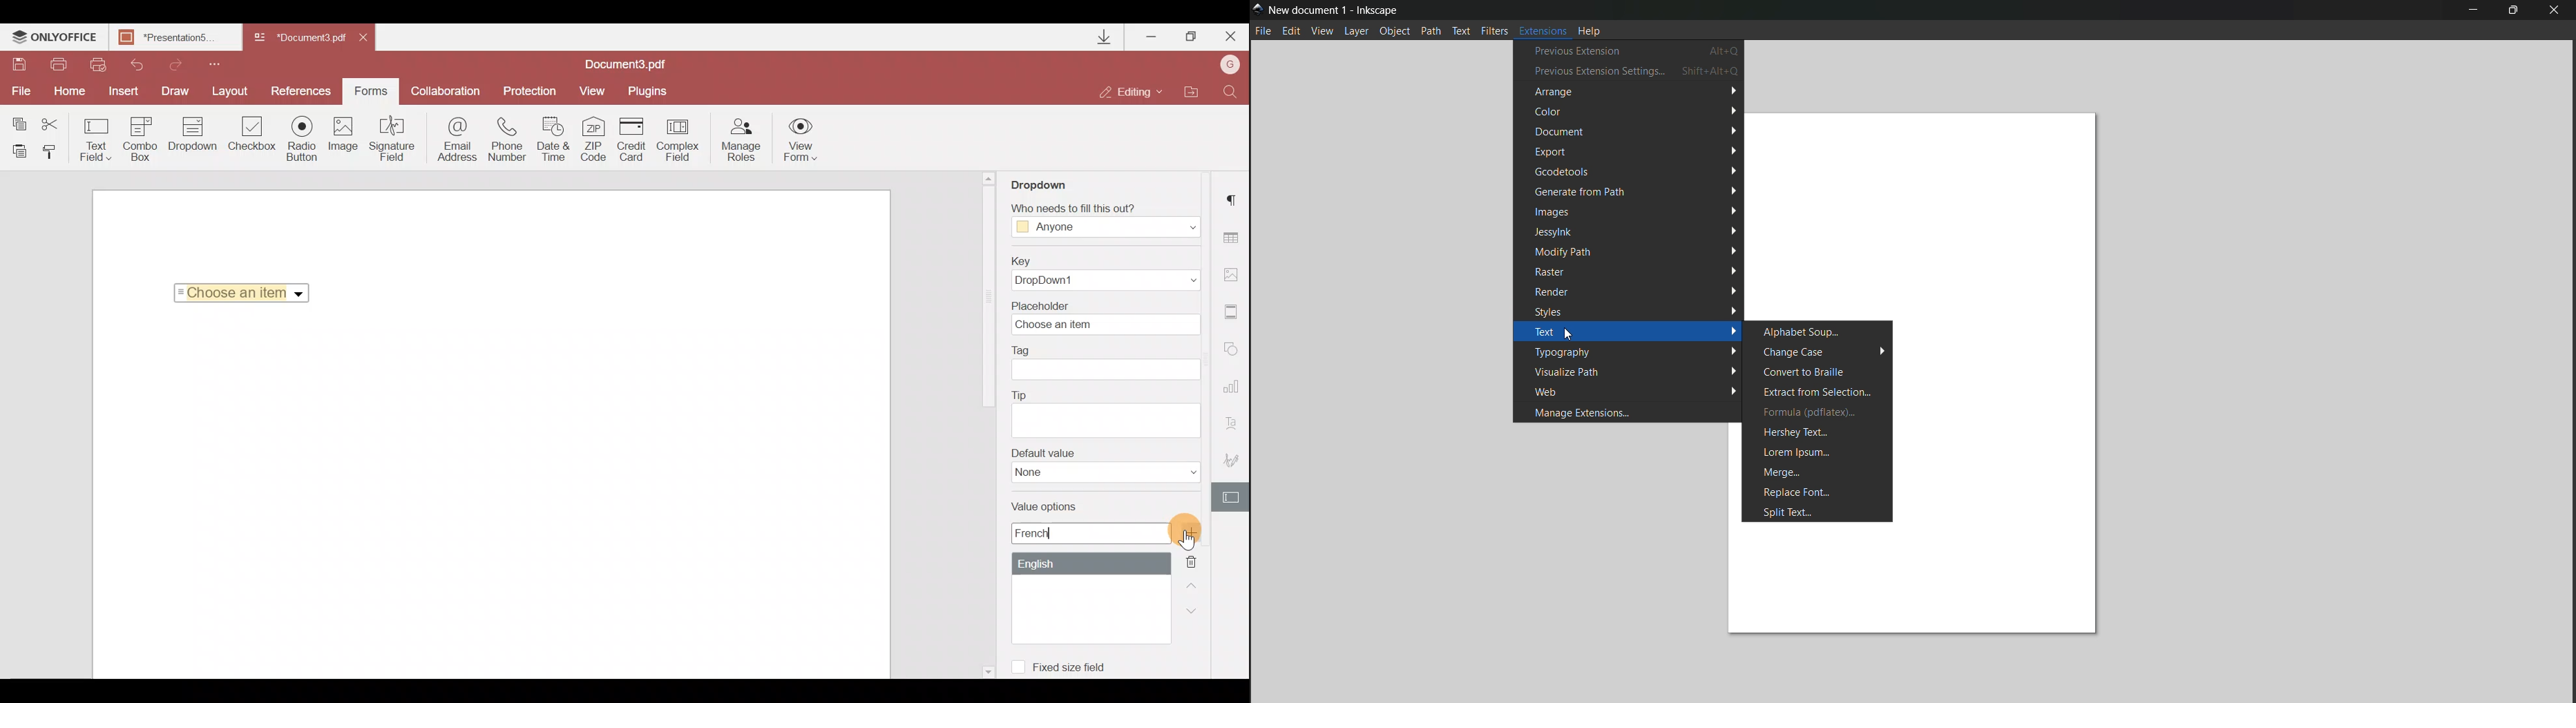  I want to click on Signature settings, so click(1235, 463).